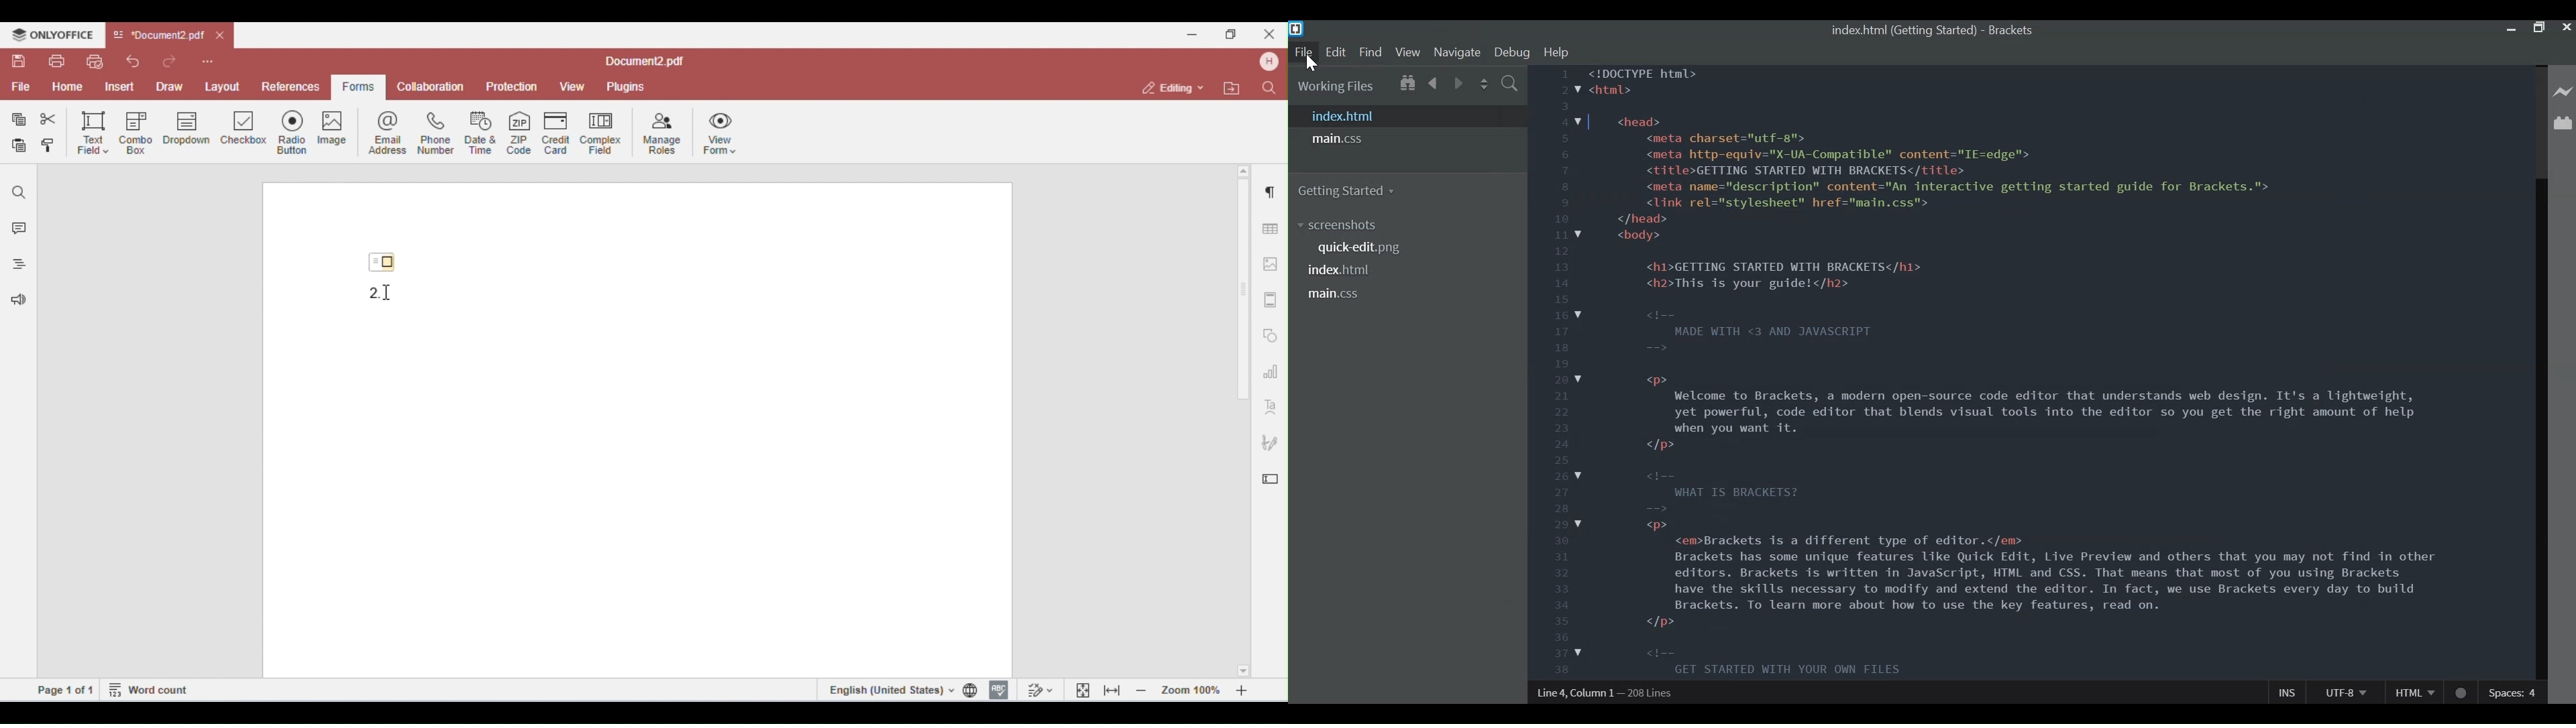 The image size is (2576, 728). Describe the element at coordinates (2563, 87) in the screenshot. I see `Live Preview` at that location.